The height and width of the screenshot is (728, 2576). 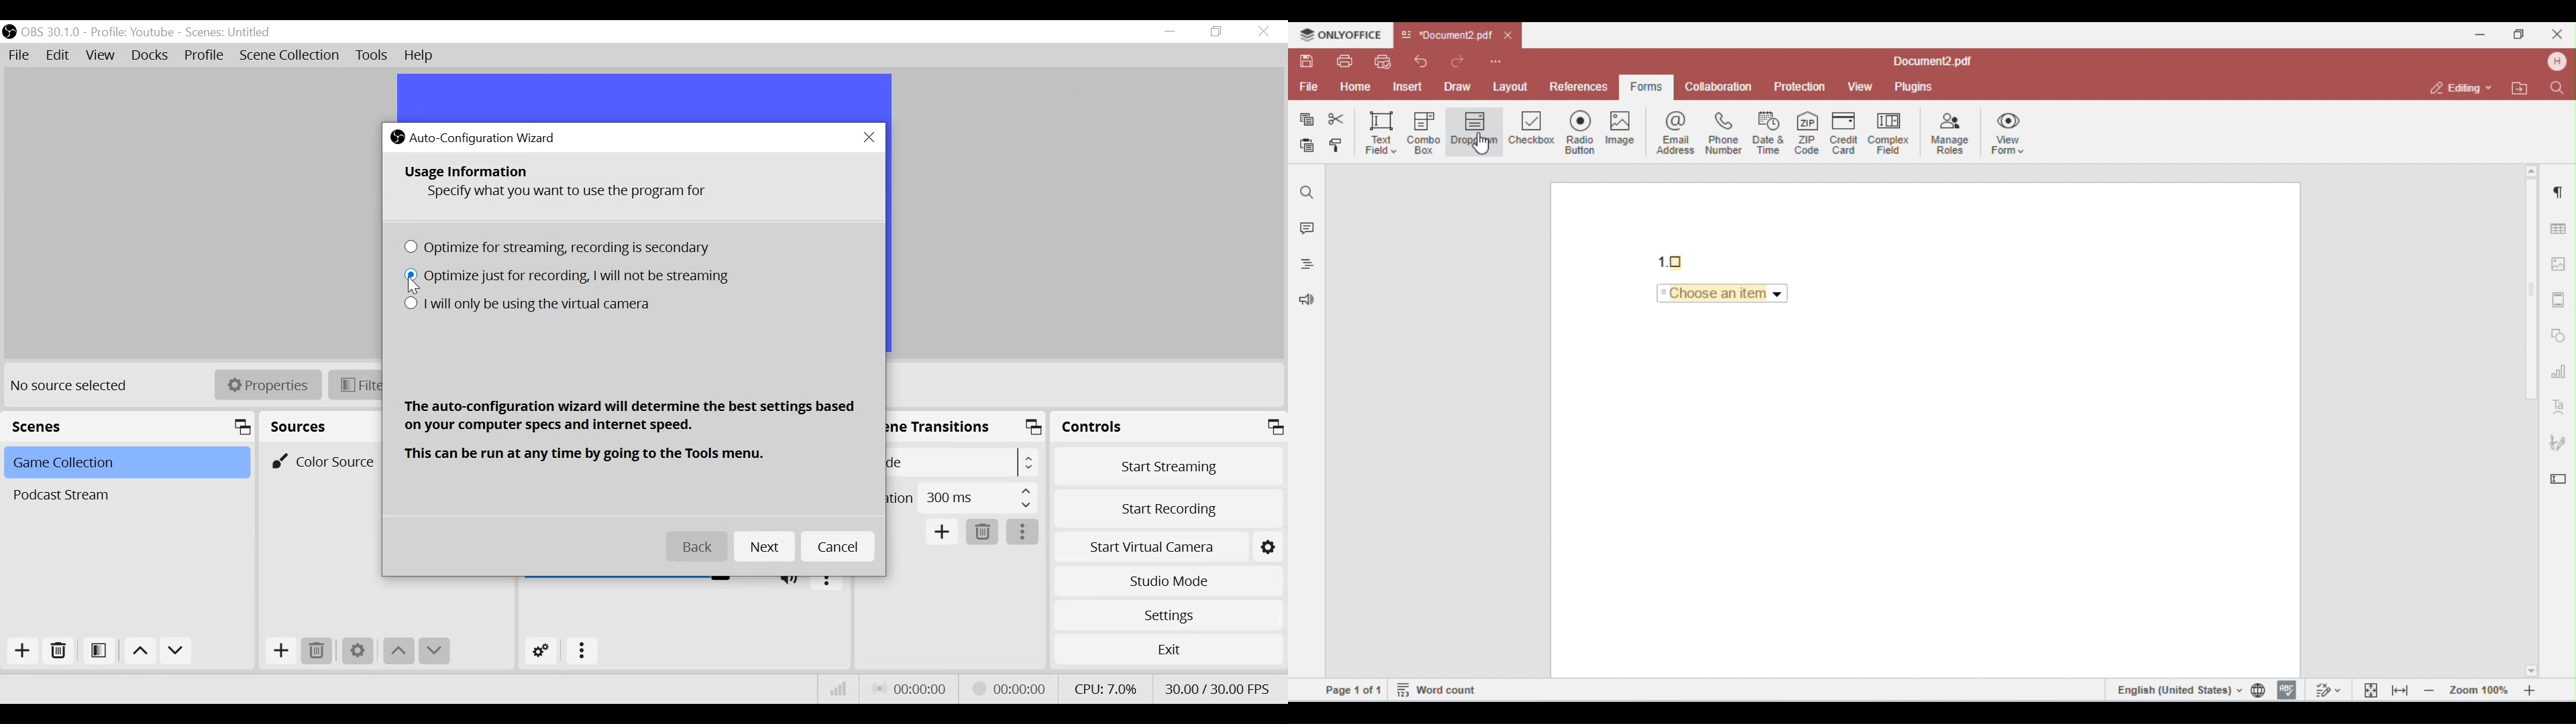 I want to click on OBS Studio Desktop icon, so click(x=397, y=136).